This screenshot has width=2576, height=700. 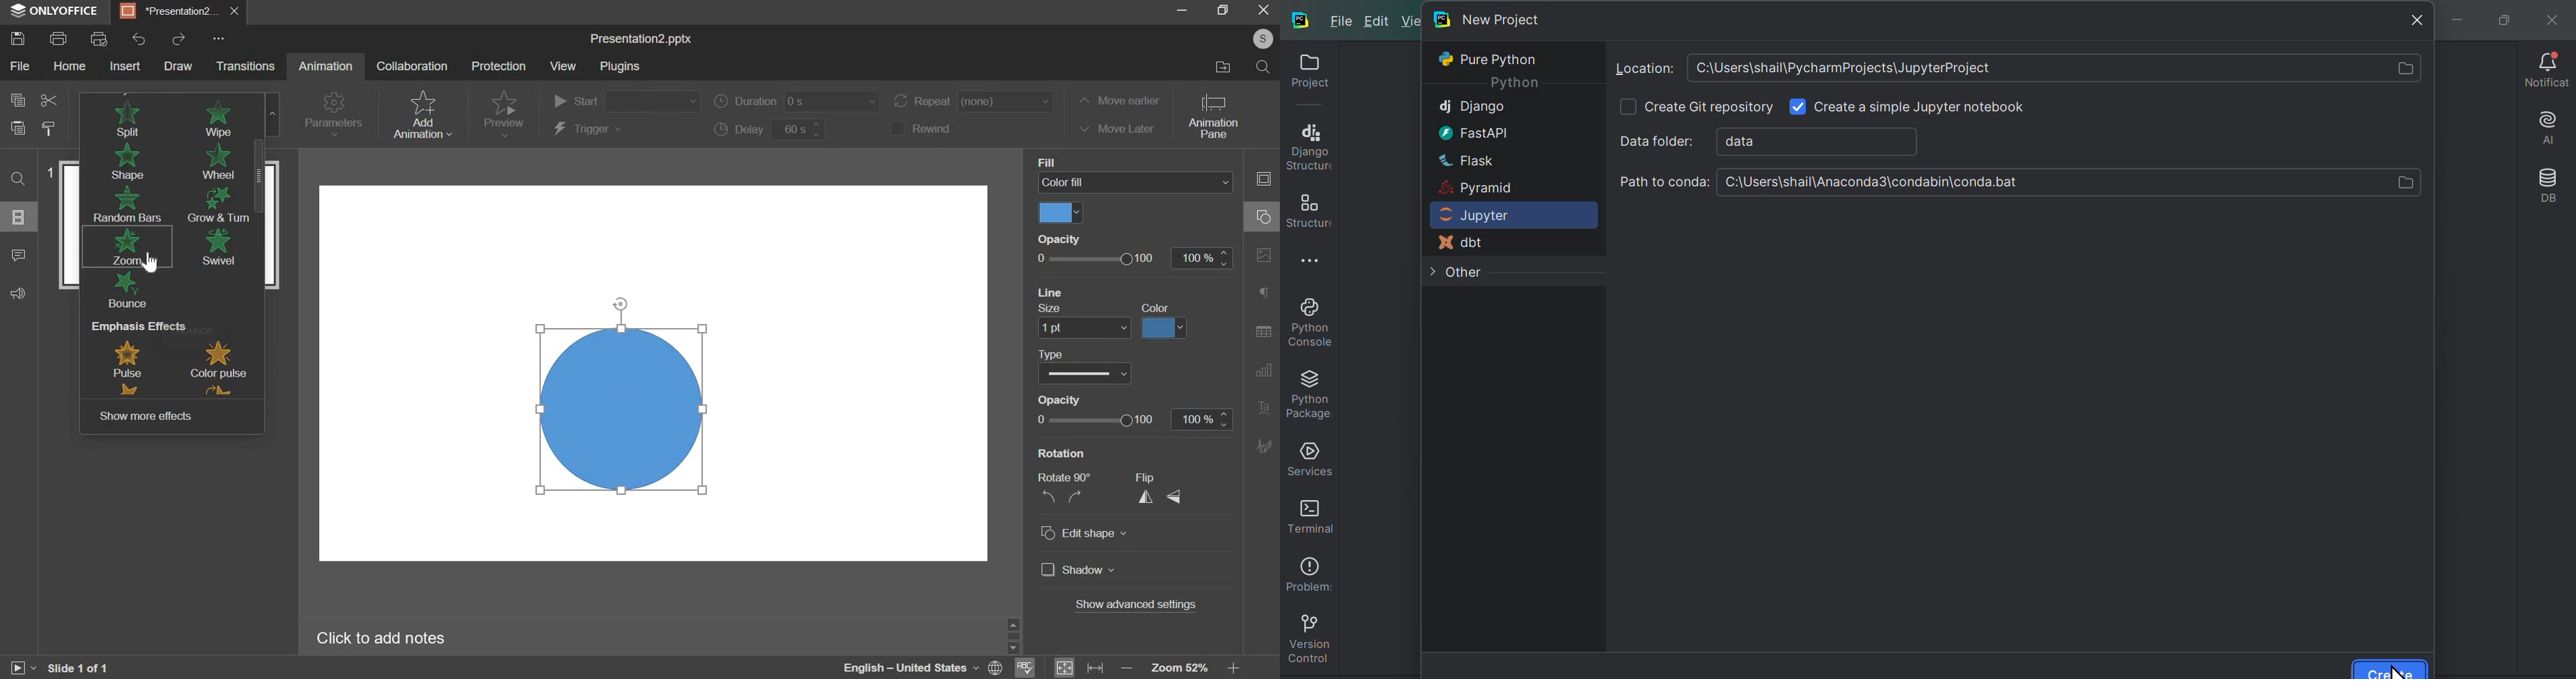 I want to click on Background, so click(x=1066, y=162).